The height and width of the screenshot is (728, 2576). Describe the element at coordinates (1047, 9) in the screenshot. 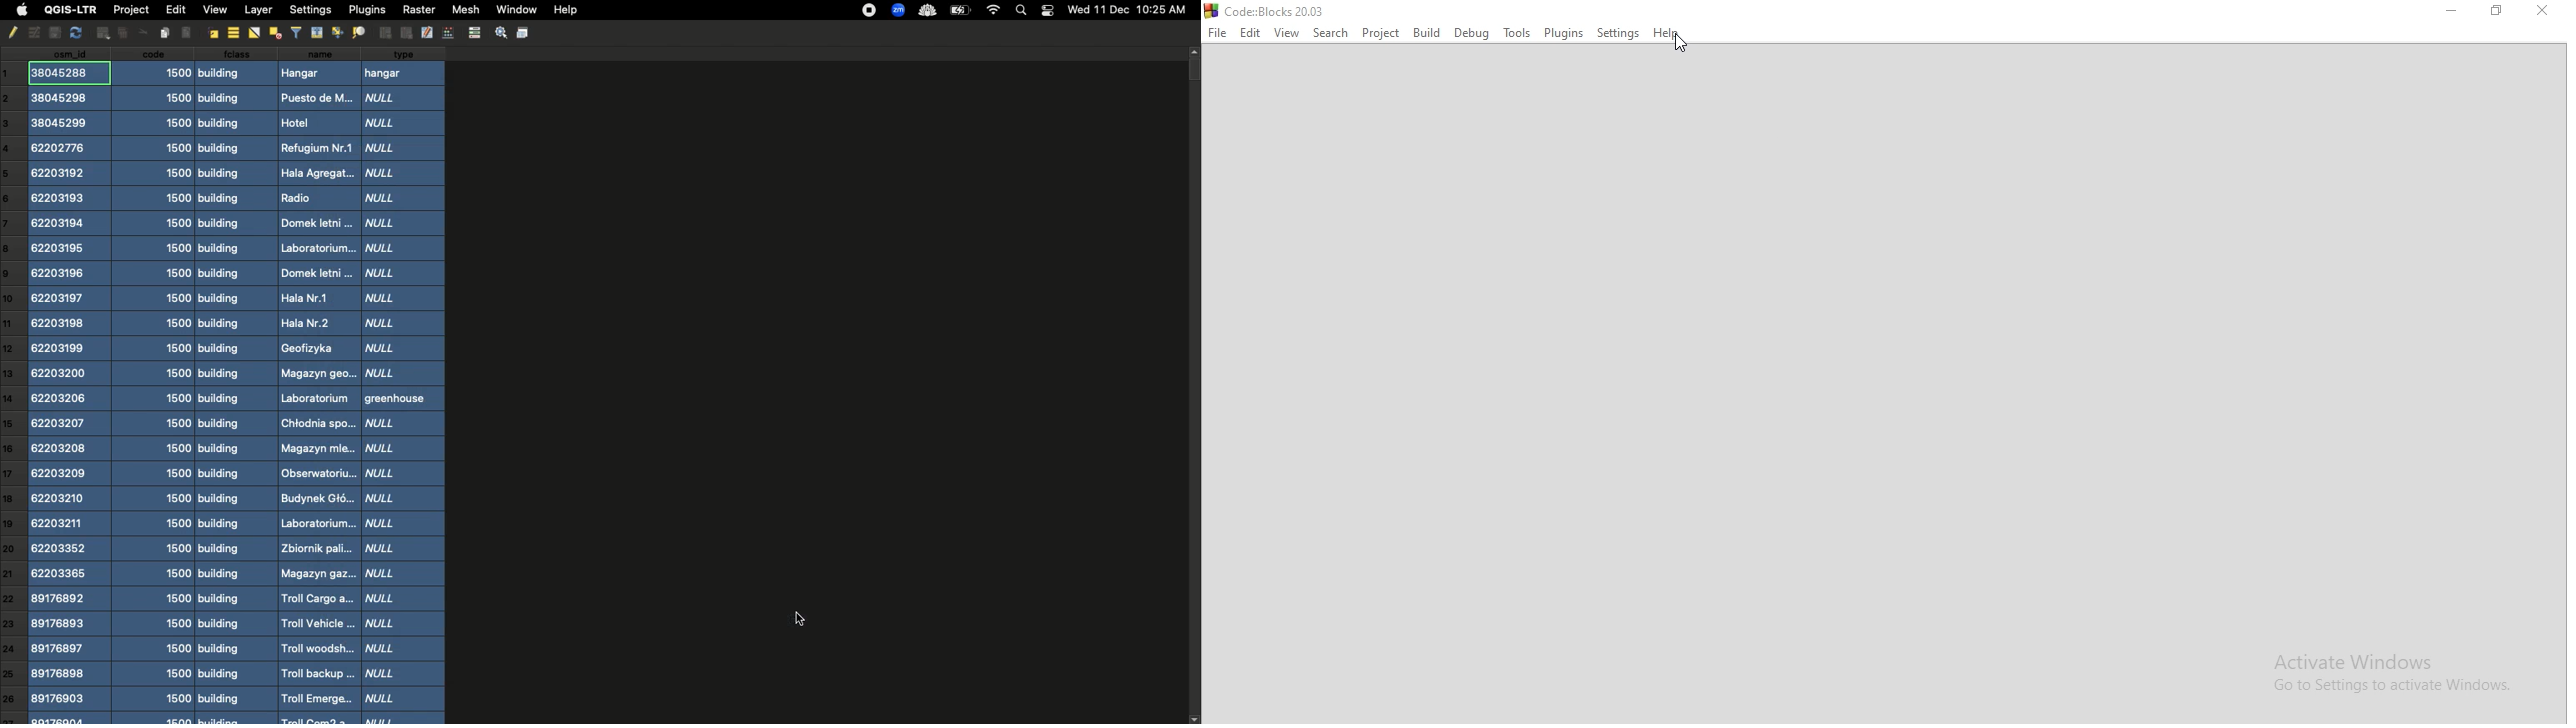

I see `Notification` at that location.